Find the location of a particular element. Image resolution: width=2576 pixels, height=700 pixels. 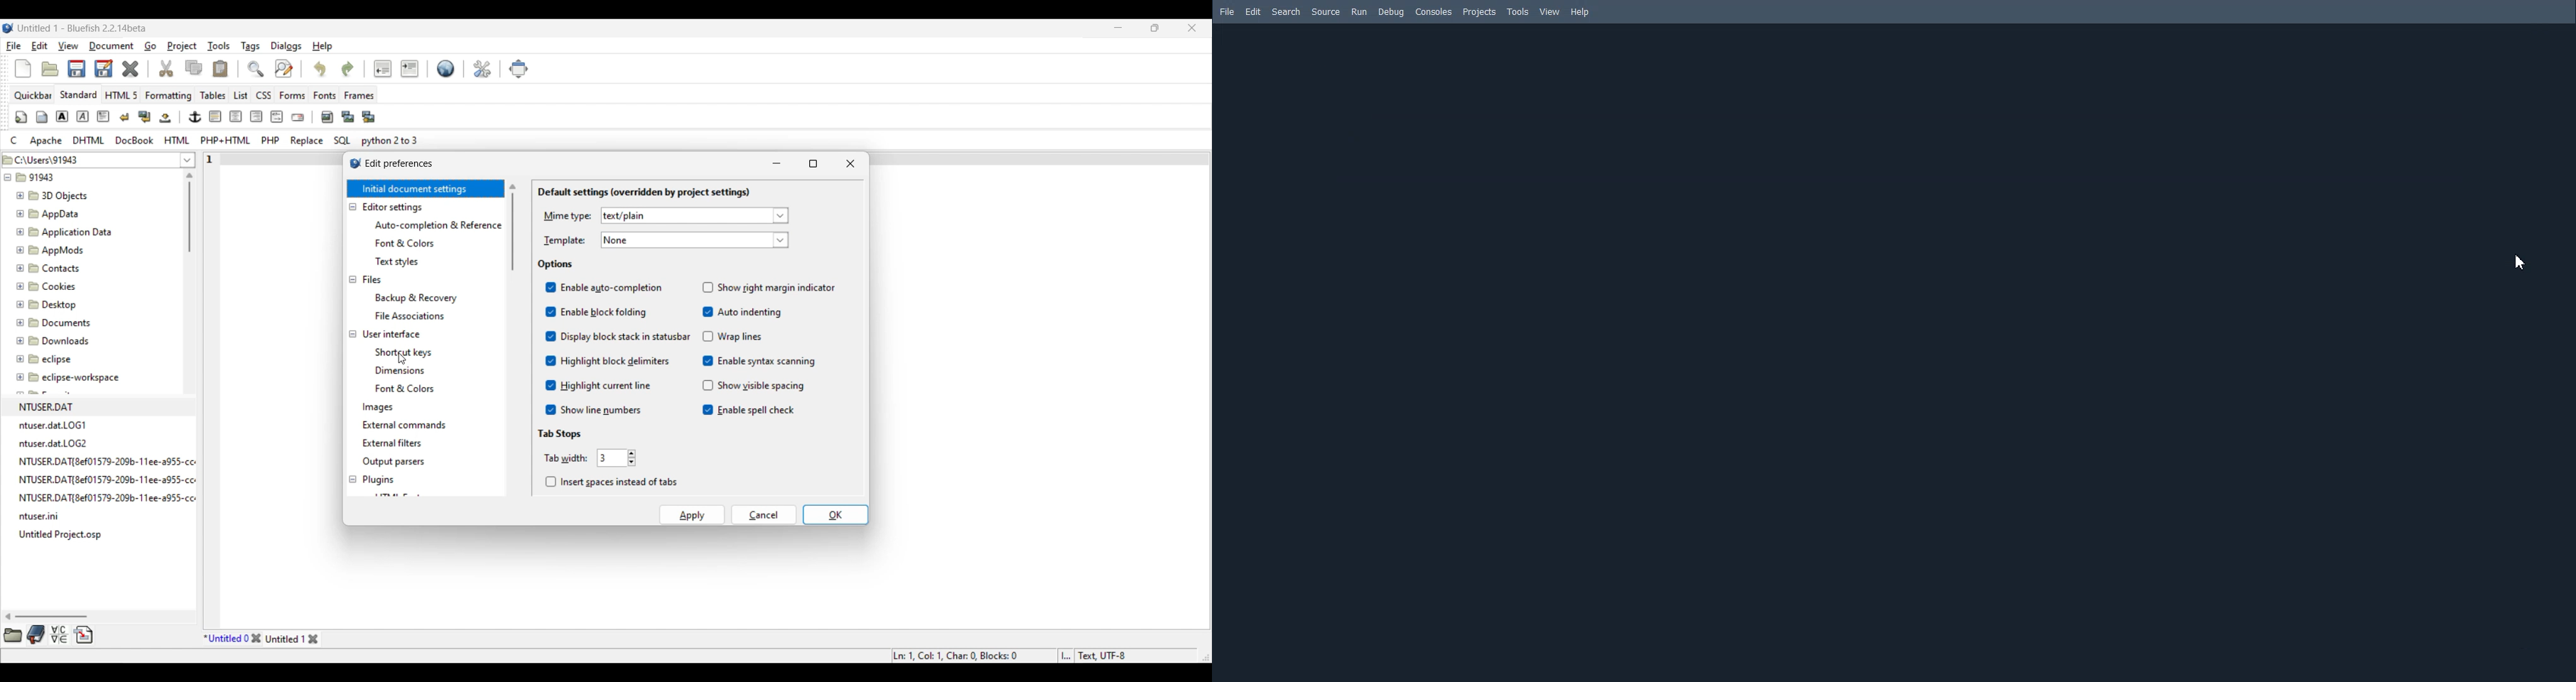

Indentation is located at coordinates (396, 68).